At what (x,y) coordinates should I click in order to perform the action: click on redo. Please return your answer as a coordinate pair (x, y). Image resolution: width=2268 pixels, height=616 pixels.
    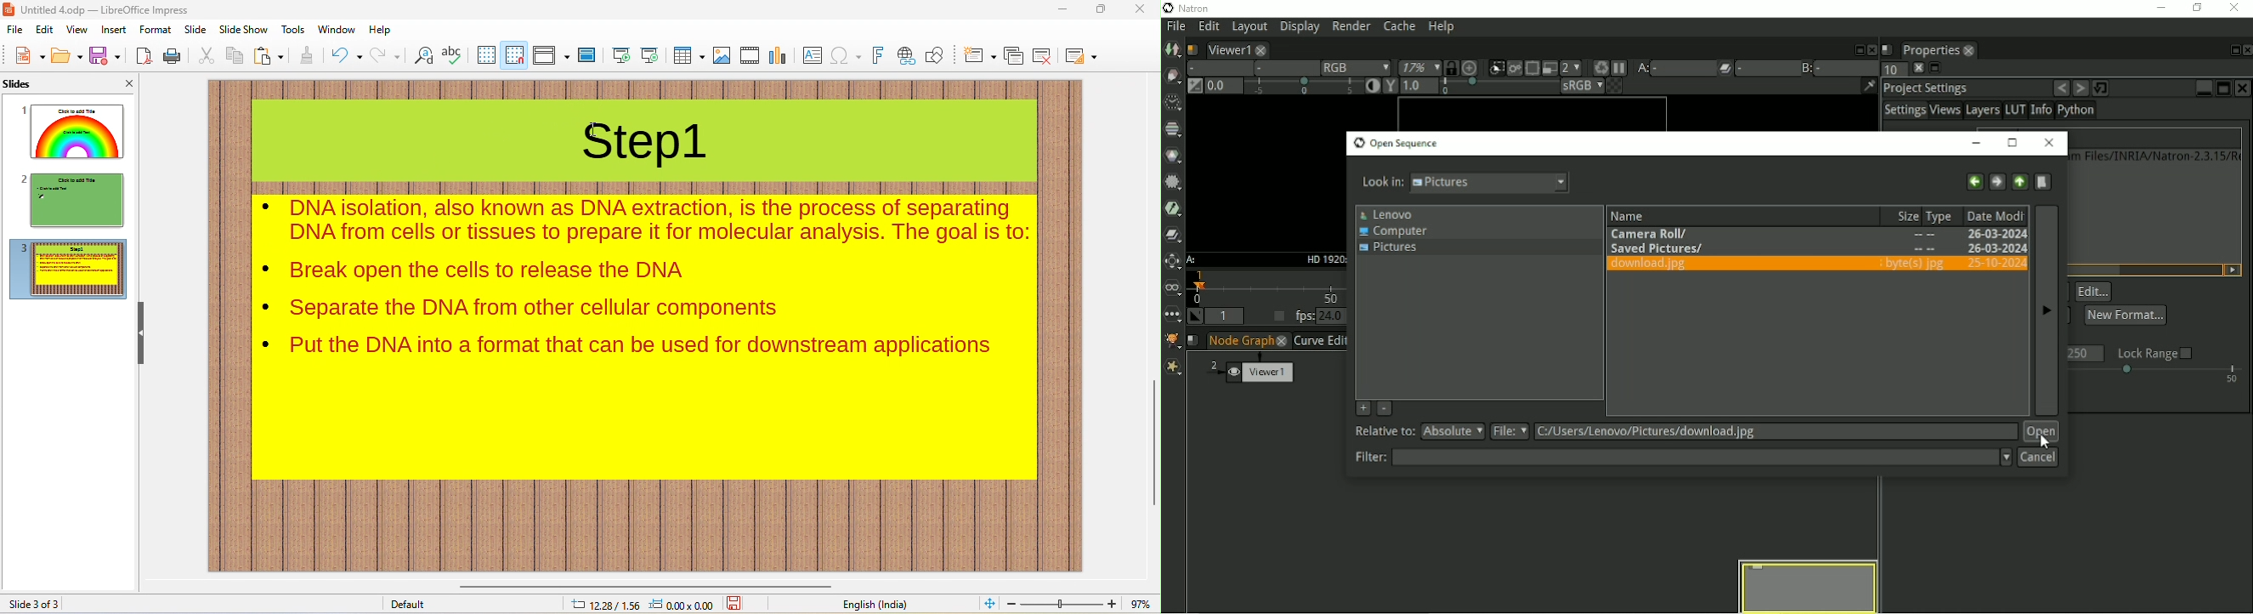
    Looking at the image, I should click on (388, 55).